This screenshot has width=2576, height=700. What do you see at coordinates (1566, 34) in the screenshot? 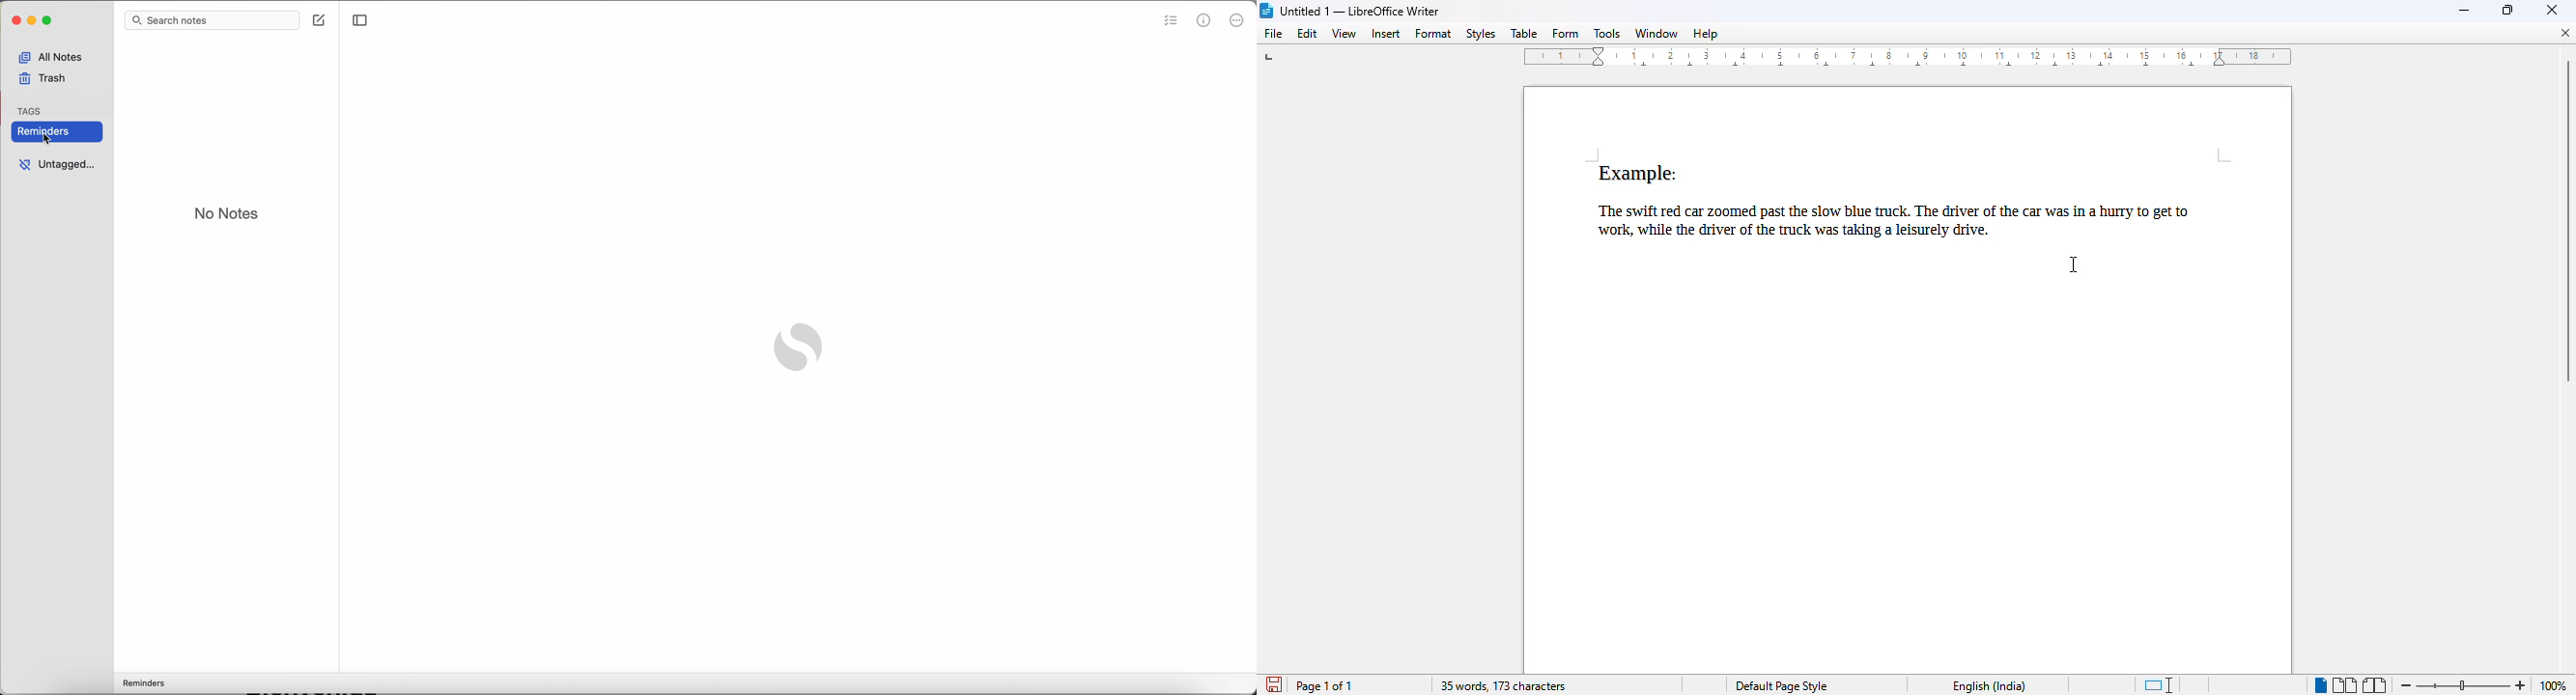
I see `form` at bounding box center [1566, 34].